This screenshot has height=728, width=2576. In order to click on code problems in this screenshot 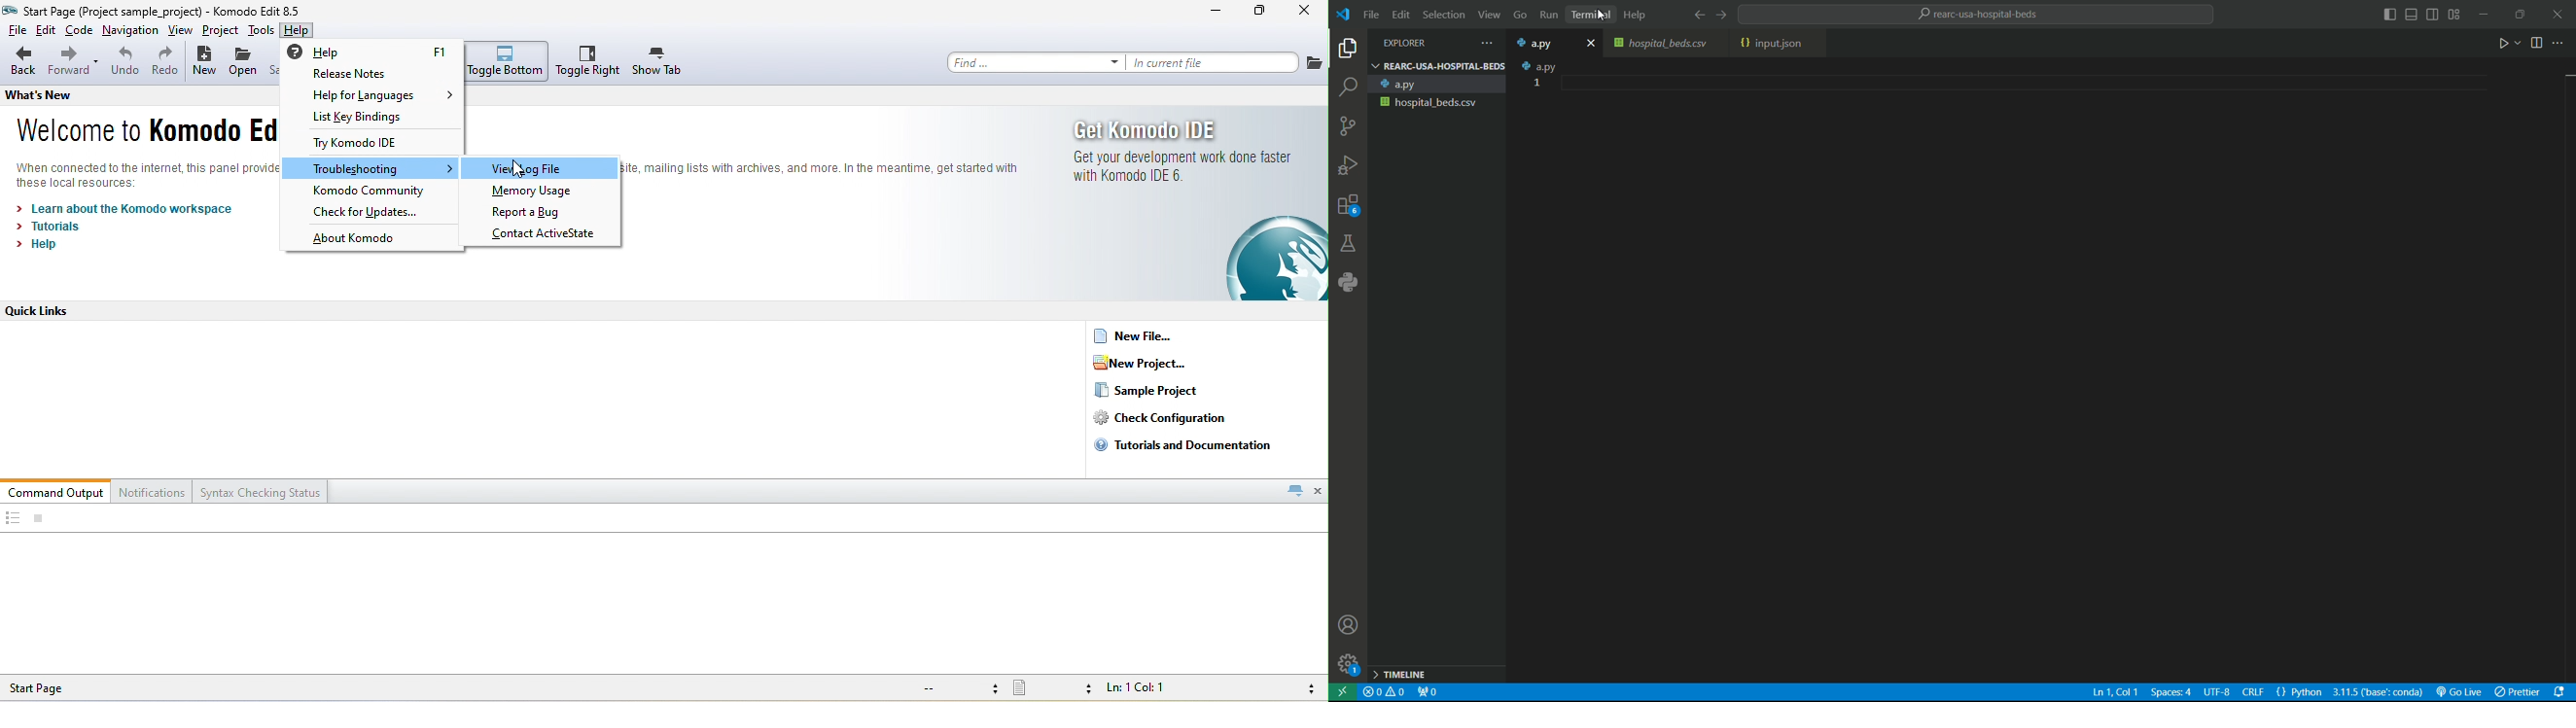, I will do `click(1386, 693)`.